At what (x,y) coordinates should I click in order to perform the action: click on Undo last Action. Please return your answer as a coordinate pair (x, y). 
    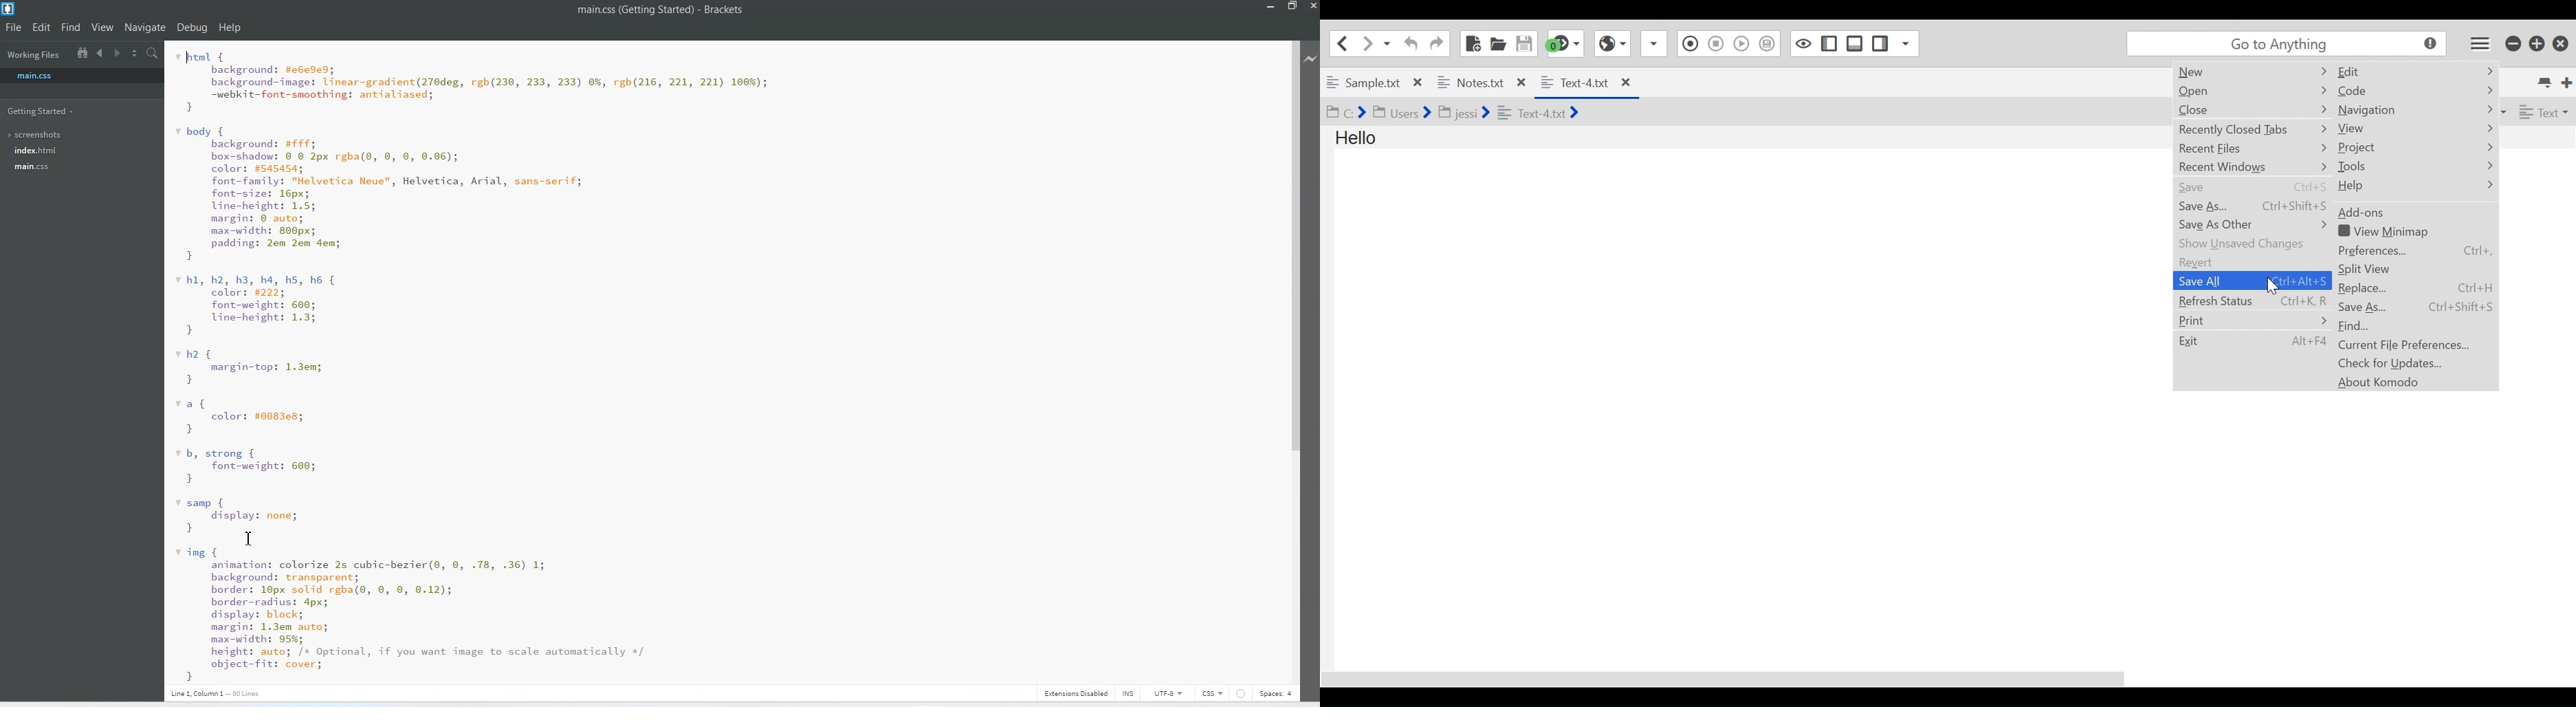
    Looking at the image, I should click on (1410, 43).